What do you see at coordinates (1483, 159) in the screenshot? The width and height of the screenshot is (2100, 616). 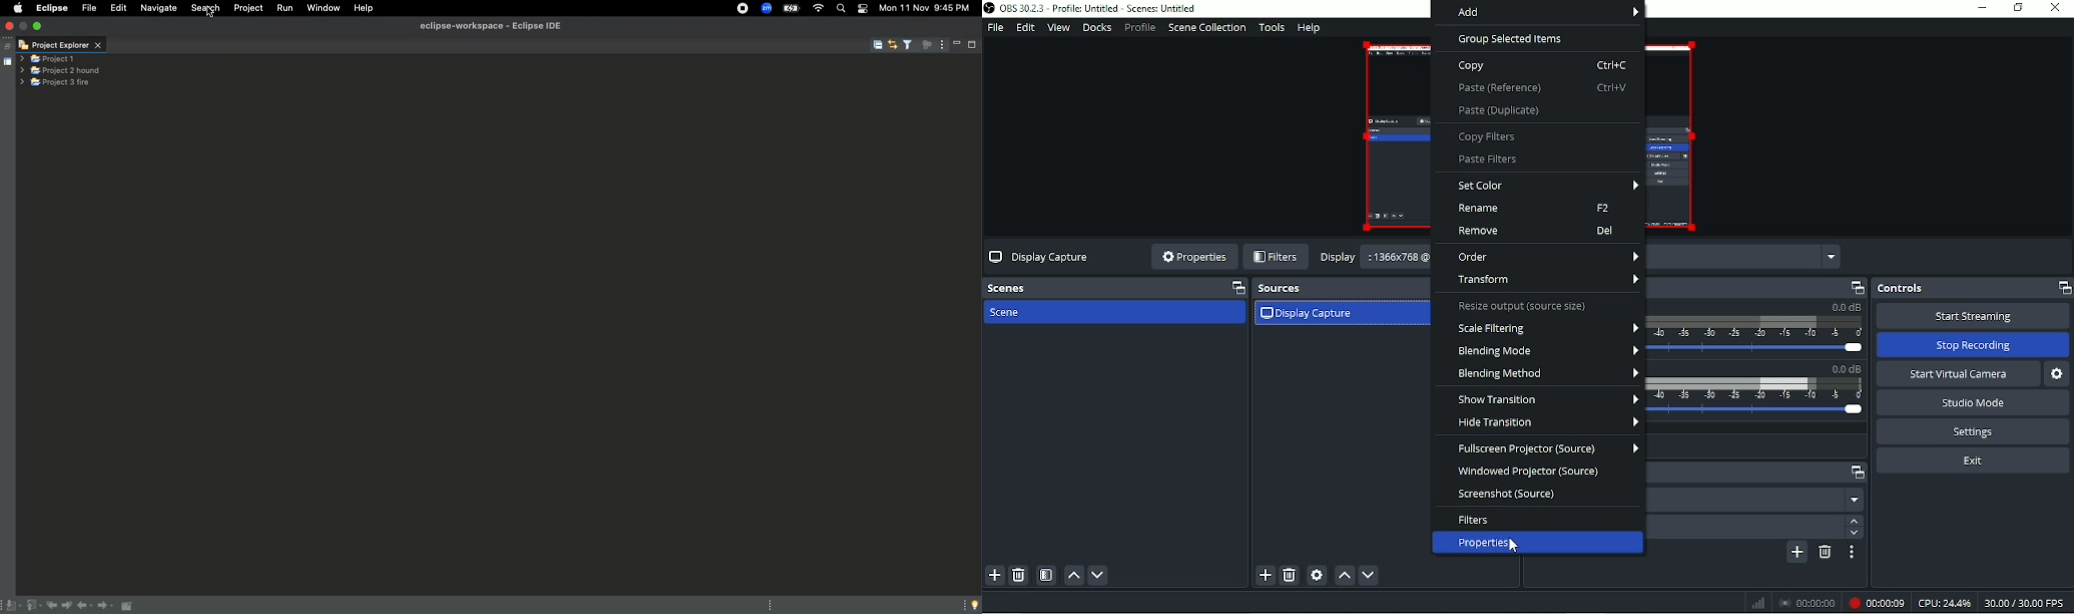 I see `Paste filters` at bounding box center [1483, 159].